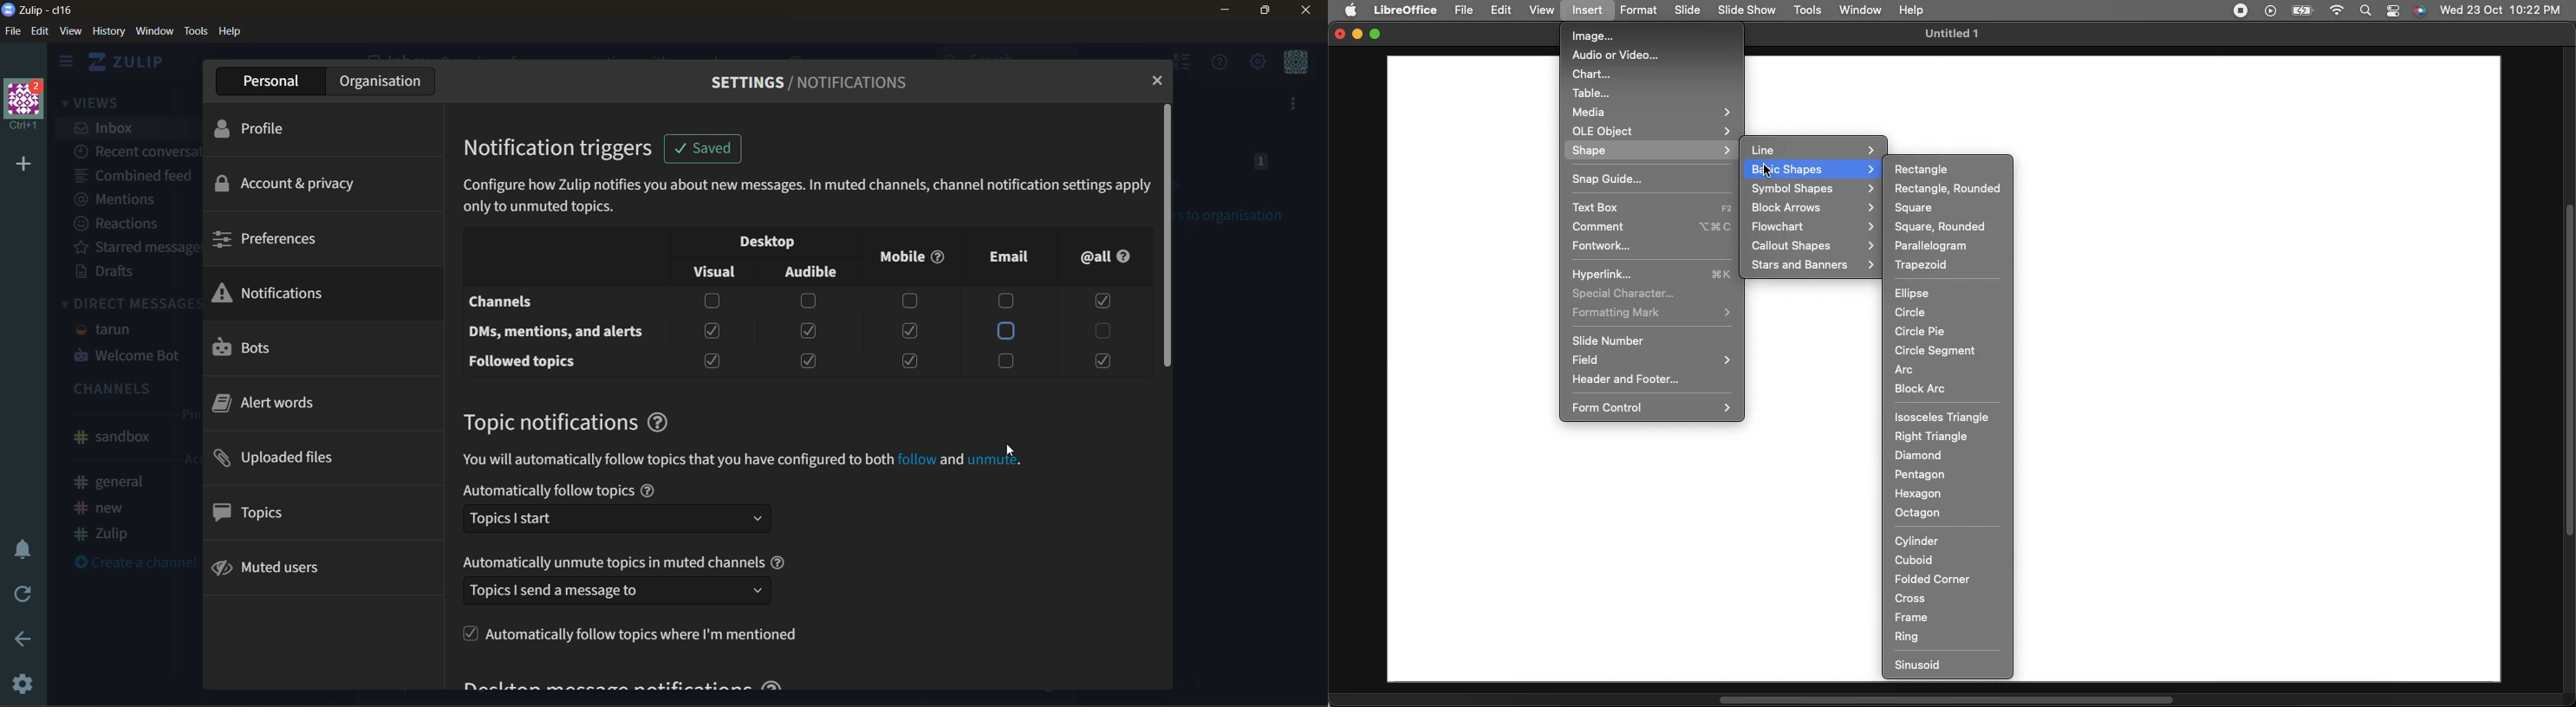  Describe the element at coordinates (276, 407) in the screenshot. I see `alert words` at that location.